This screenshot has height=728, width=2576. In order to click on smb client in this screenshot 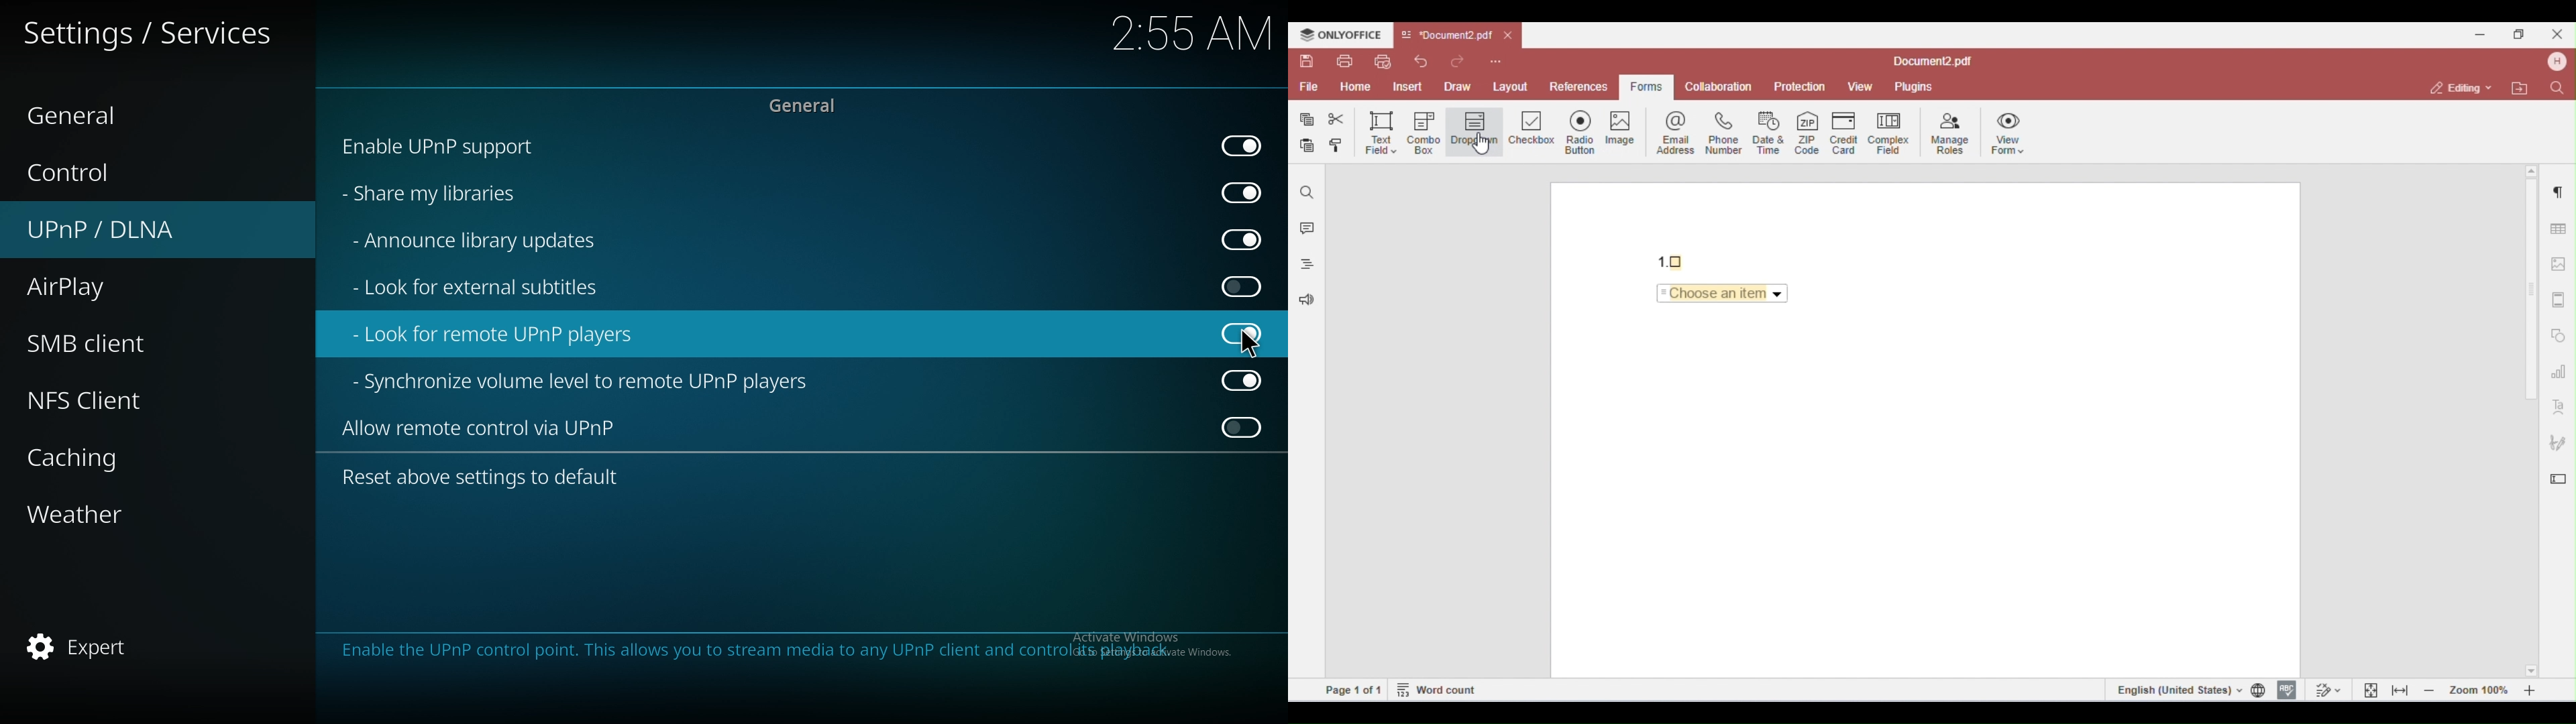, I will do `click(107, 344)`.